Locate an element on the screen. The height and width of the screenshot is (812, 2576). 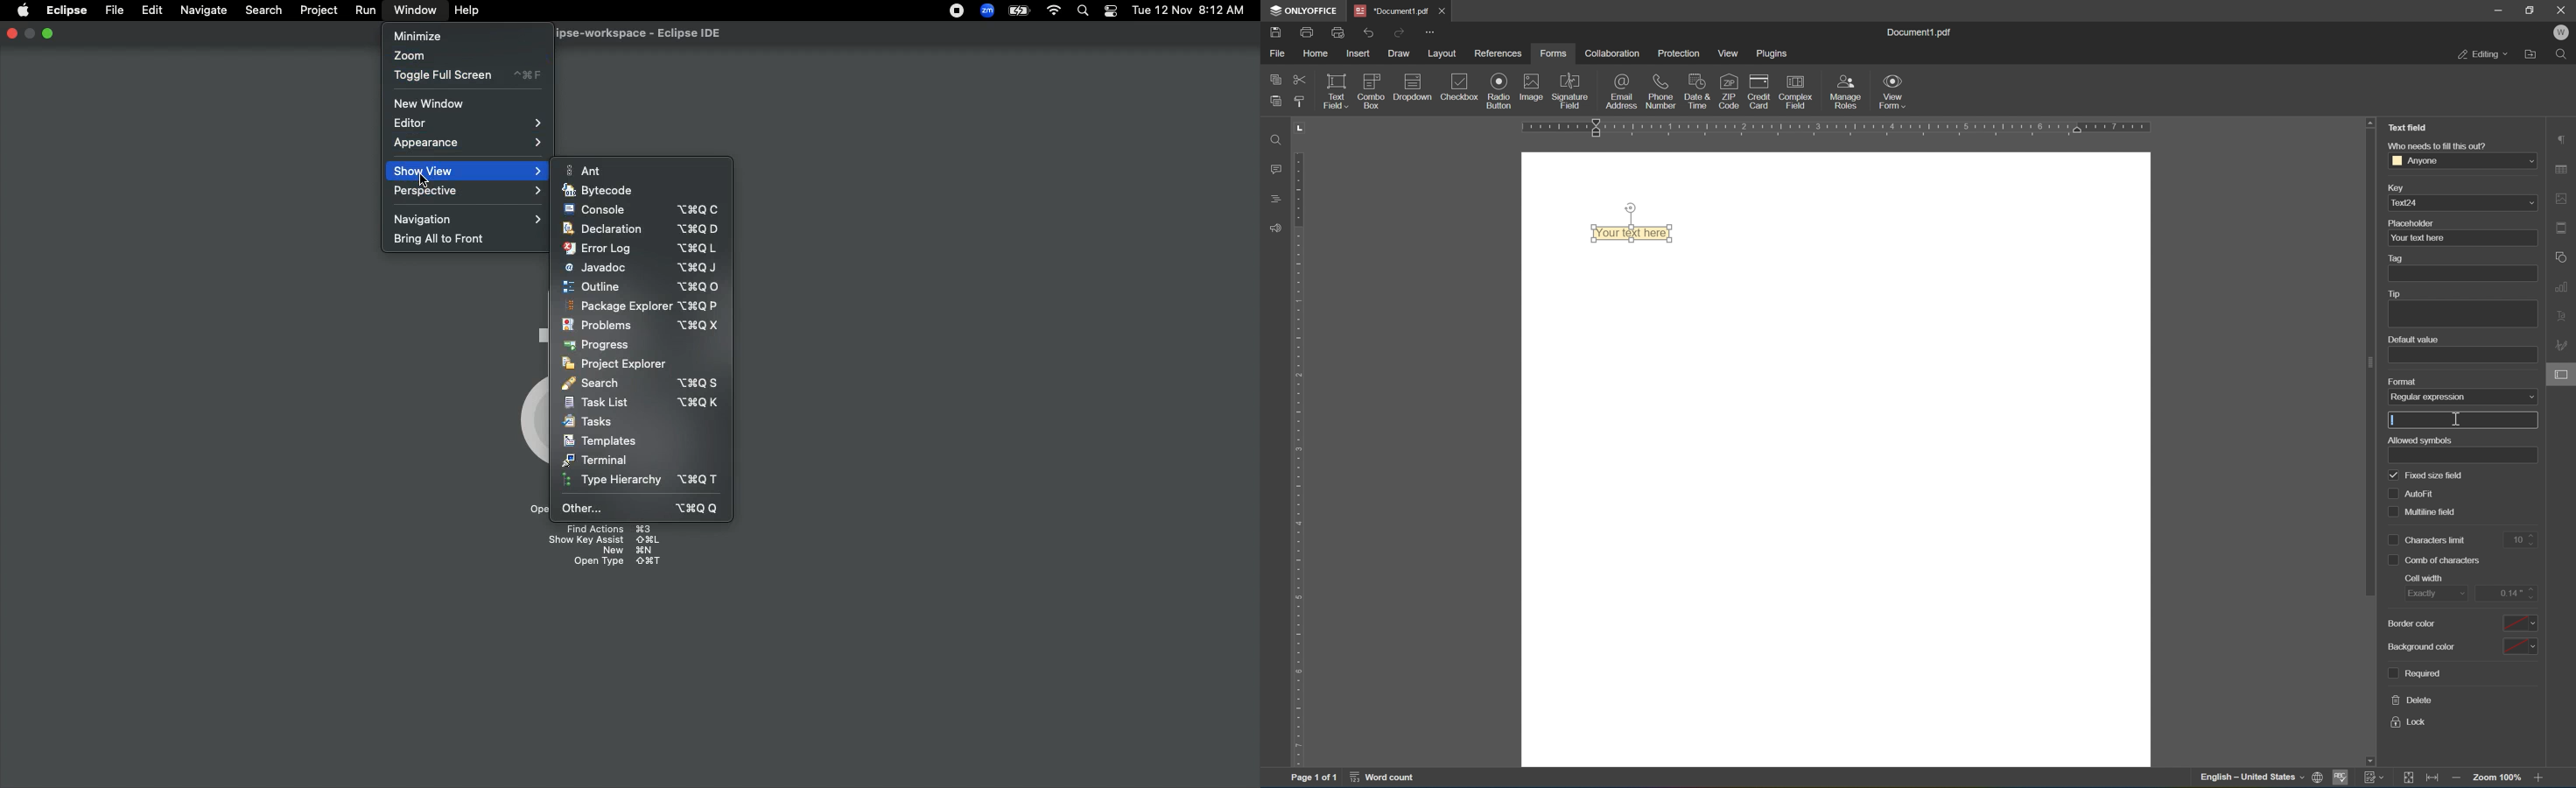
image settings is located at coordinates (2563, 199).